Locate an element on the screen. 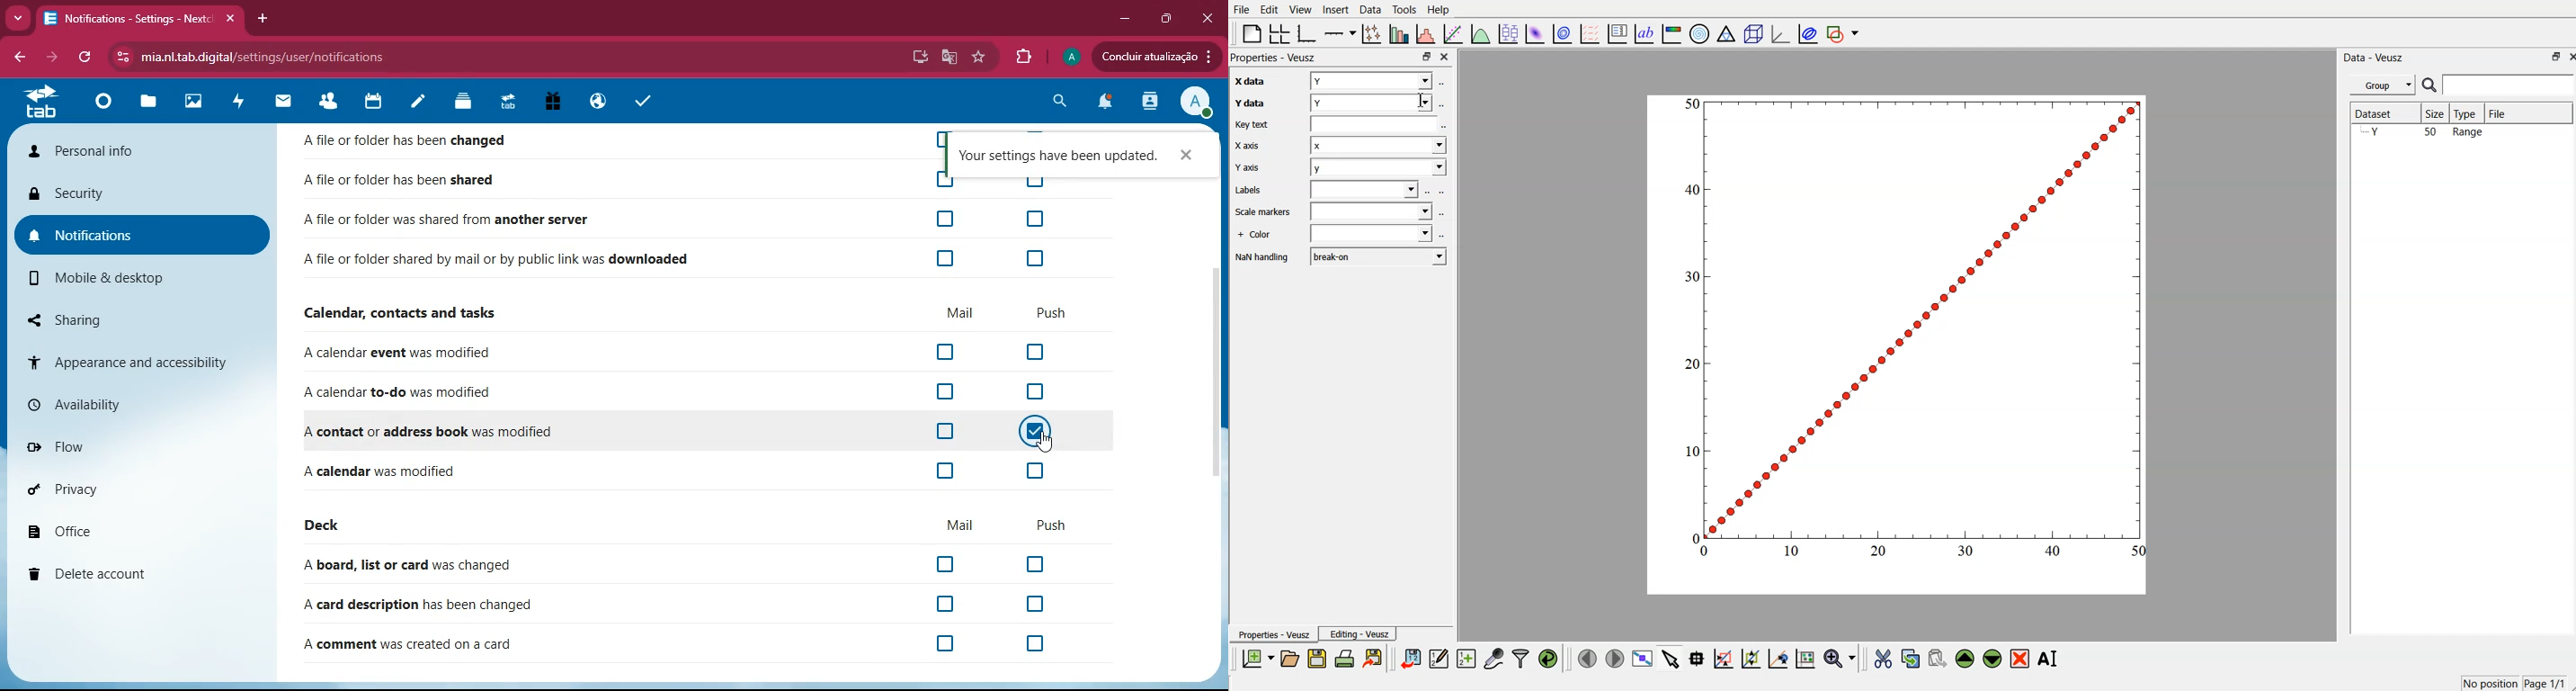 Image resolution: width=2576 pixels, height=700 pixels. mobile & desktop is located at coordinates (122, 281).